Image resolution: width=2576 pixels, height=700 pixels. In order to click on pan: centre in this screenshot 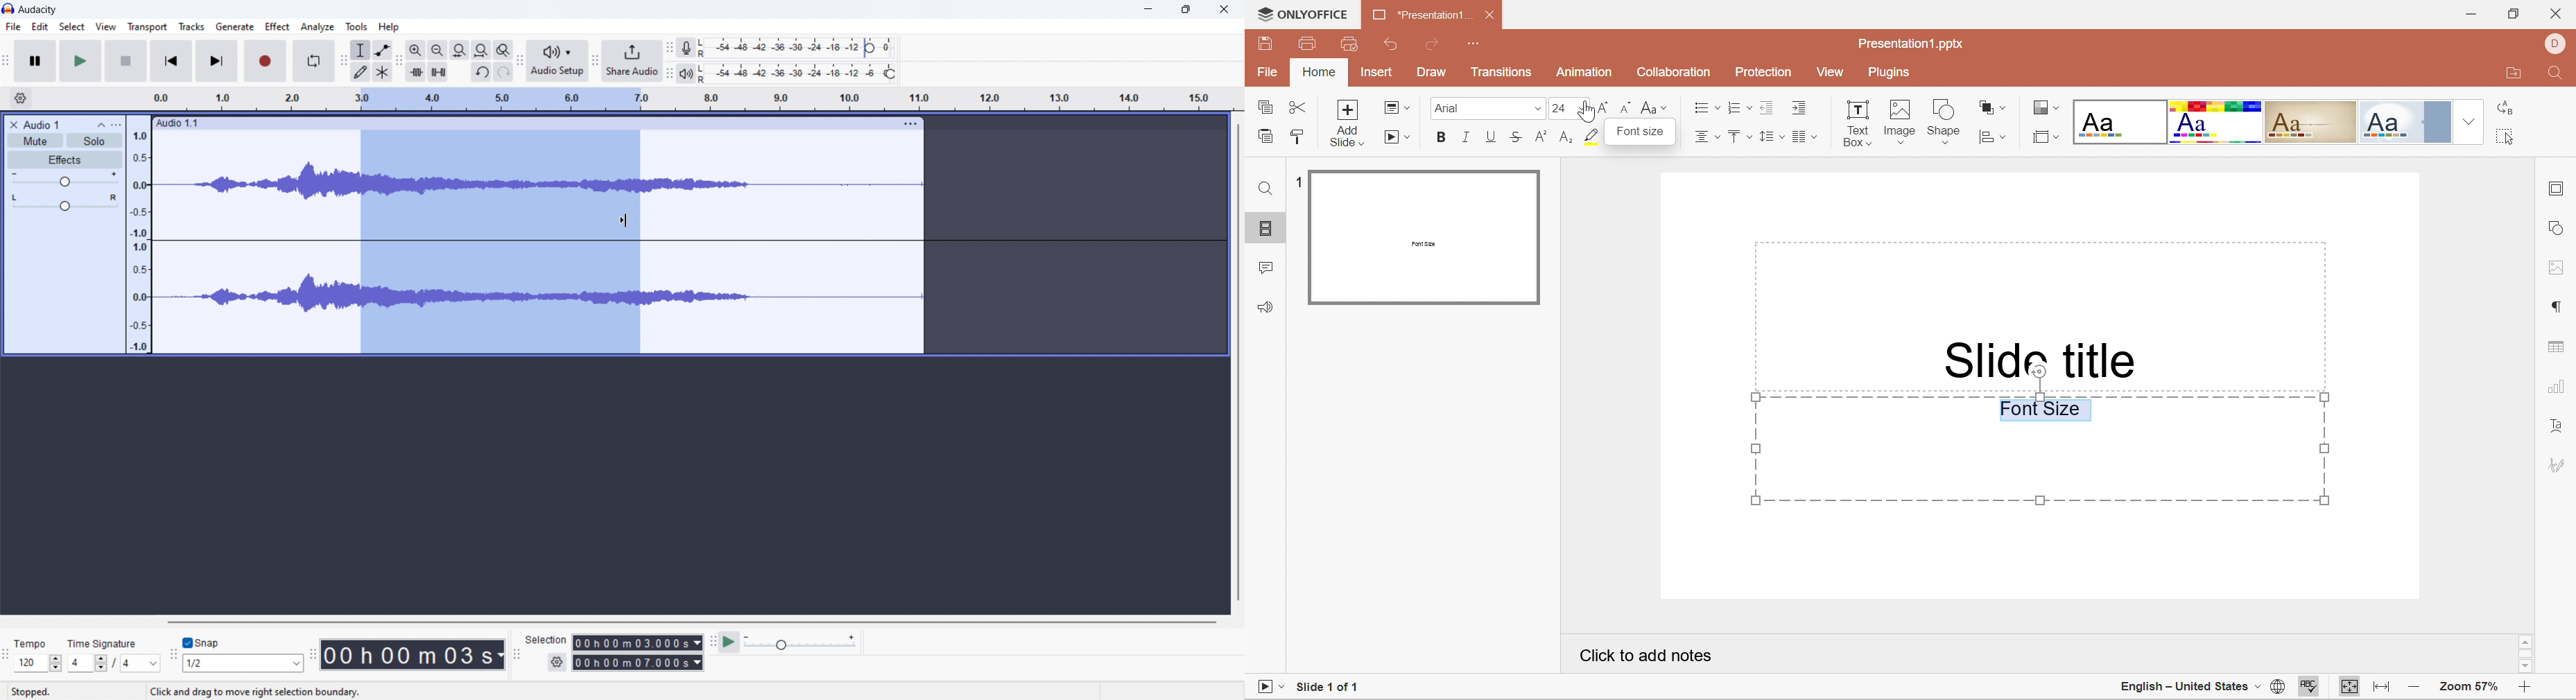, I will do `click(65, 205)`.